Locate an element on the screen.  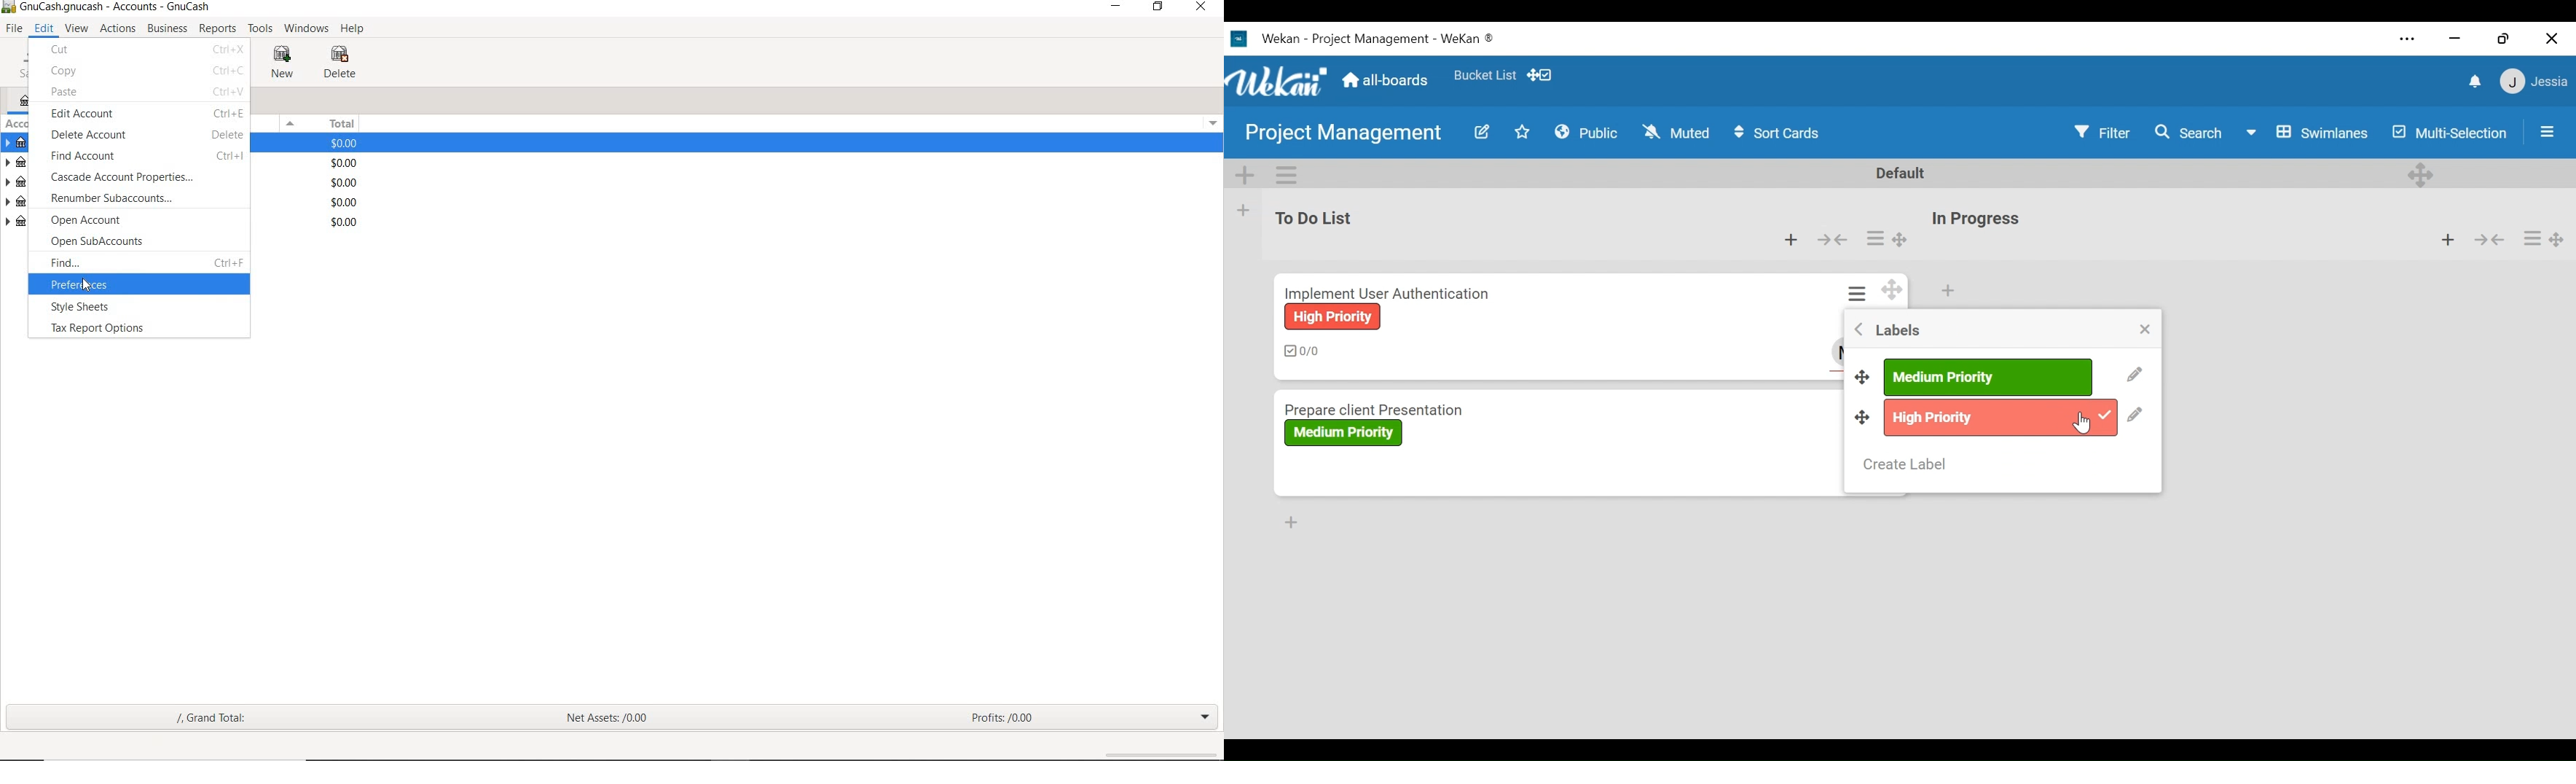
Label is located at coordinates (1339, 433).